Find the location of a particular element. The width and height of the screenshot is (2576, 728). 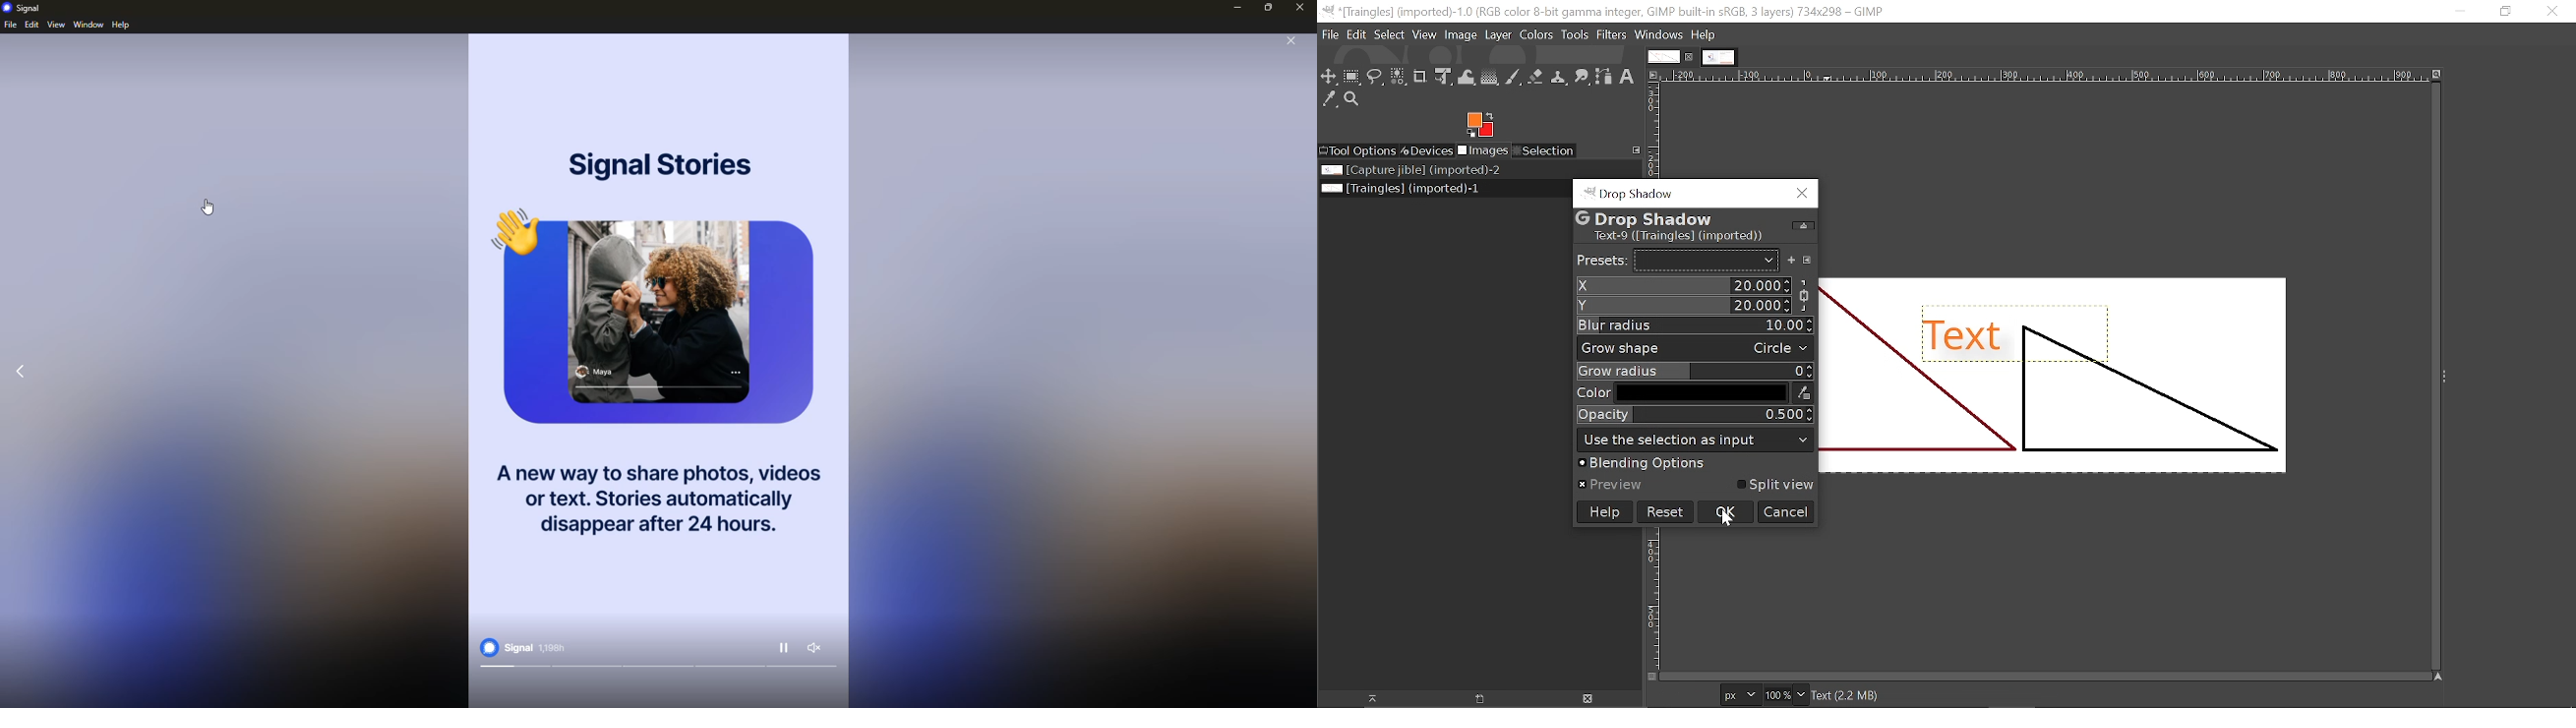

Blur redius is located at coordinates (1693, 325).